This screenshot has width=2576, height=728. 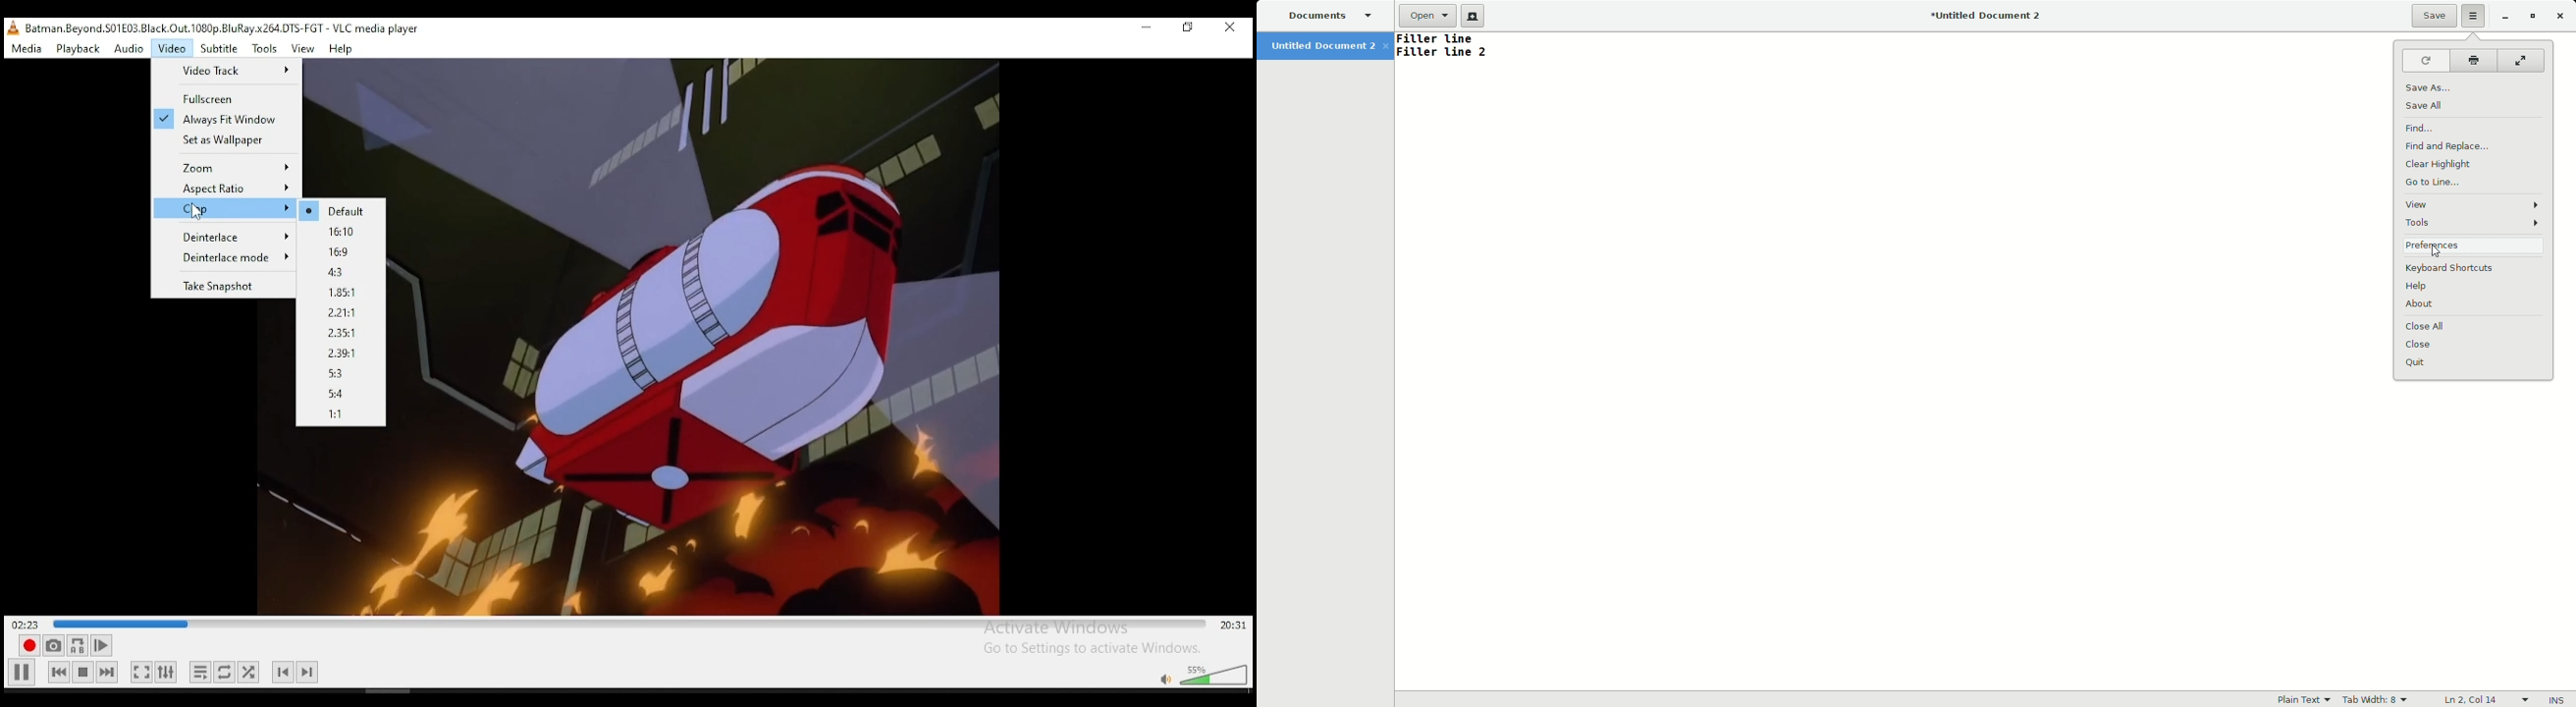 I want to click on previous chapter, so click(x=283, y=672).